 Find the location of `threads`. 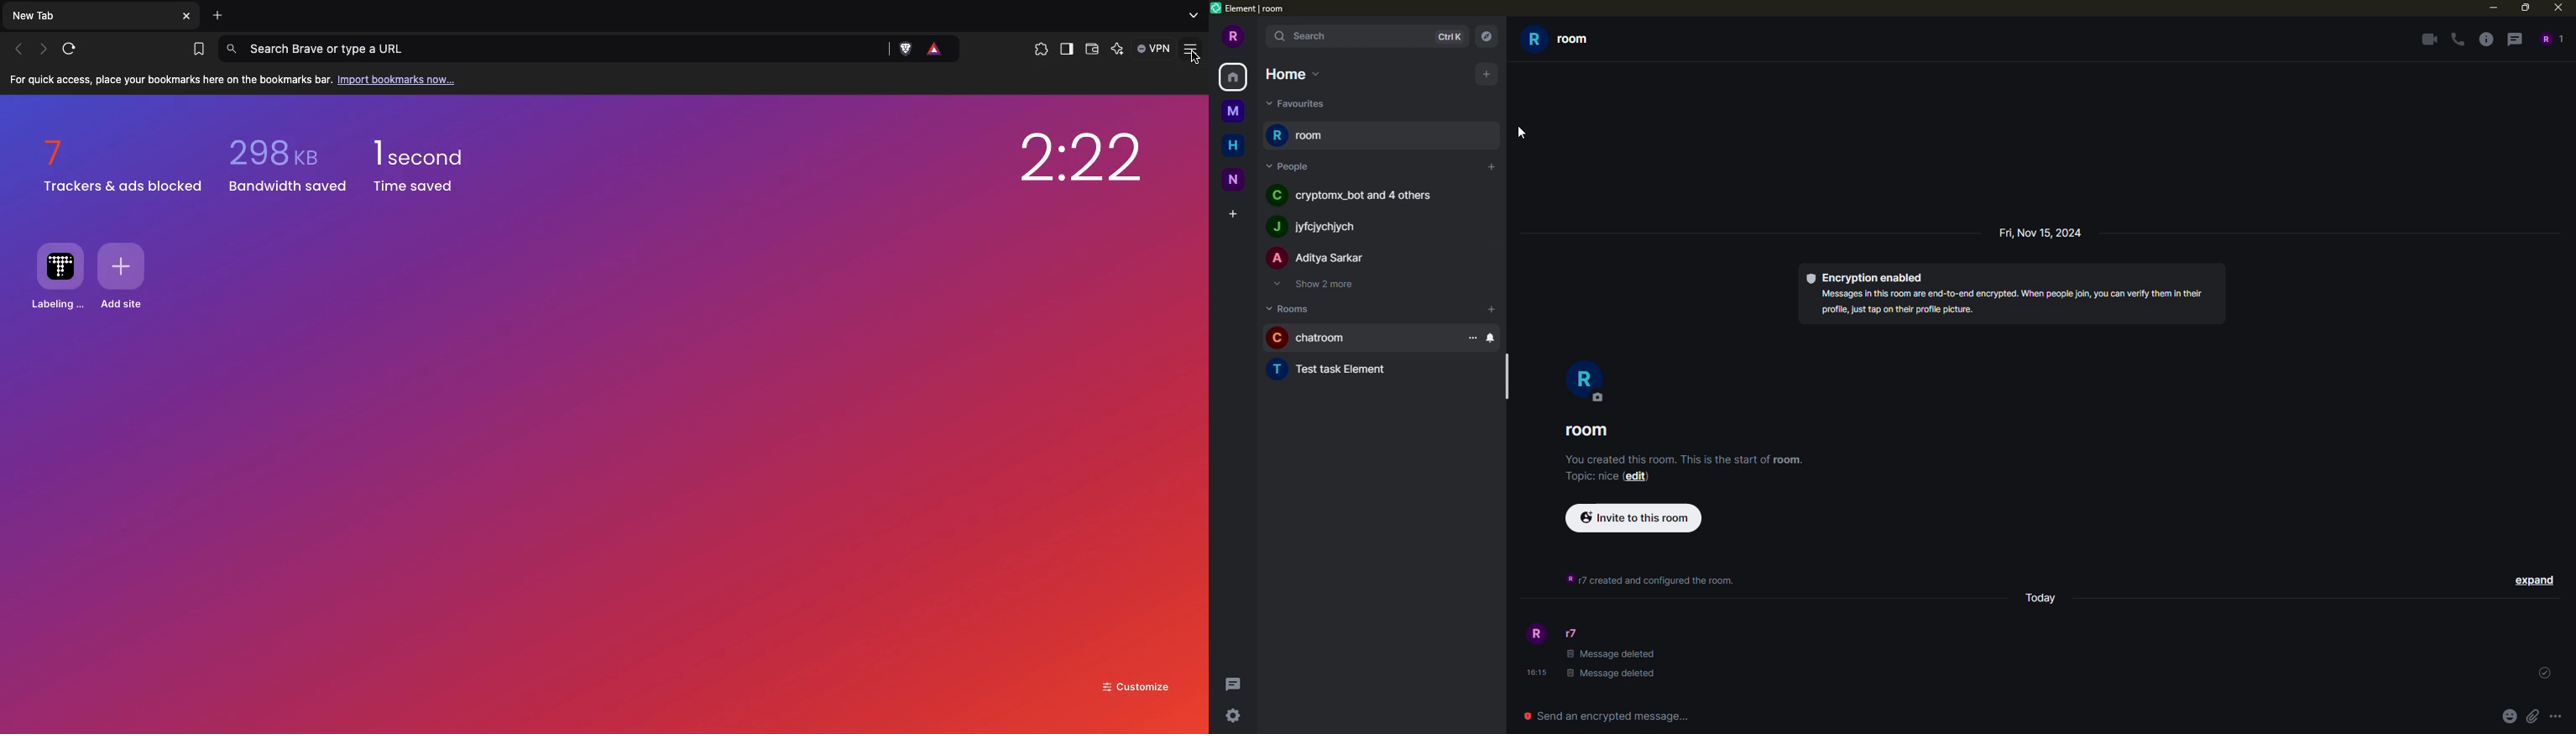

threads is located at coordinates (2514, 40).